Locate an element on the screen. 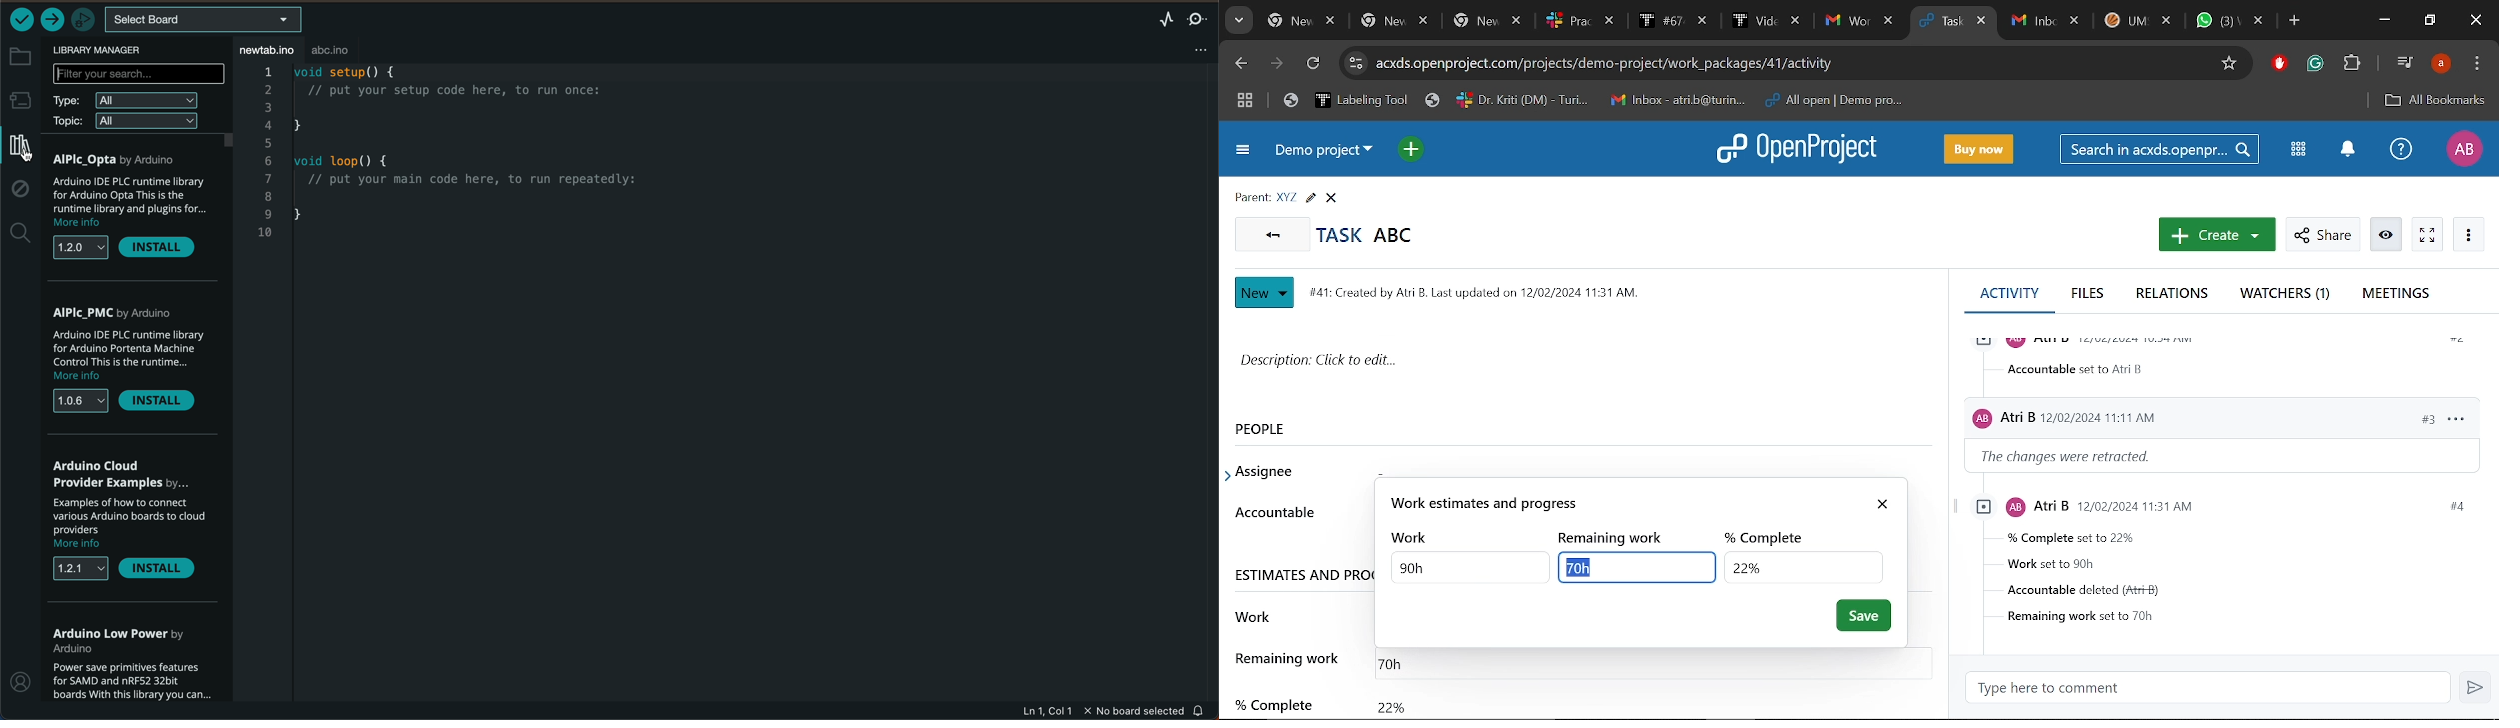 This screenshot has height=728, width=2520. cursor is located at coordinates (22, 152).